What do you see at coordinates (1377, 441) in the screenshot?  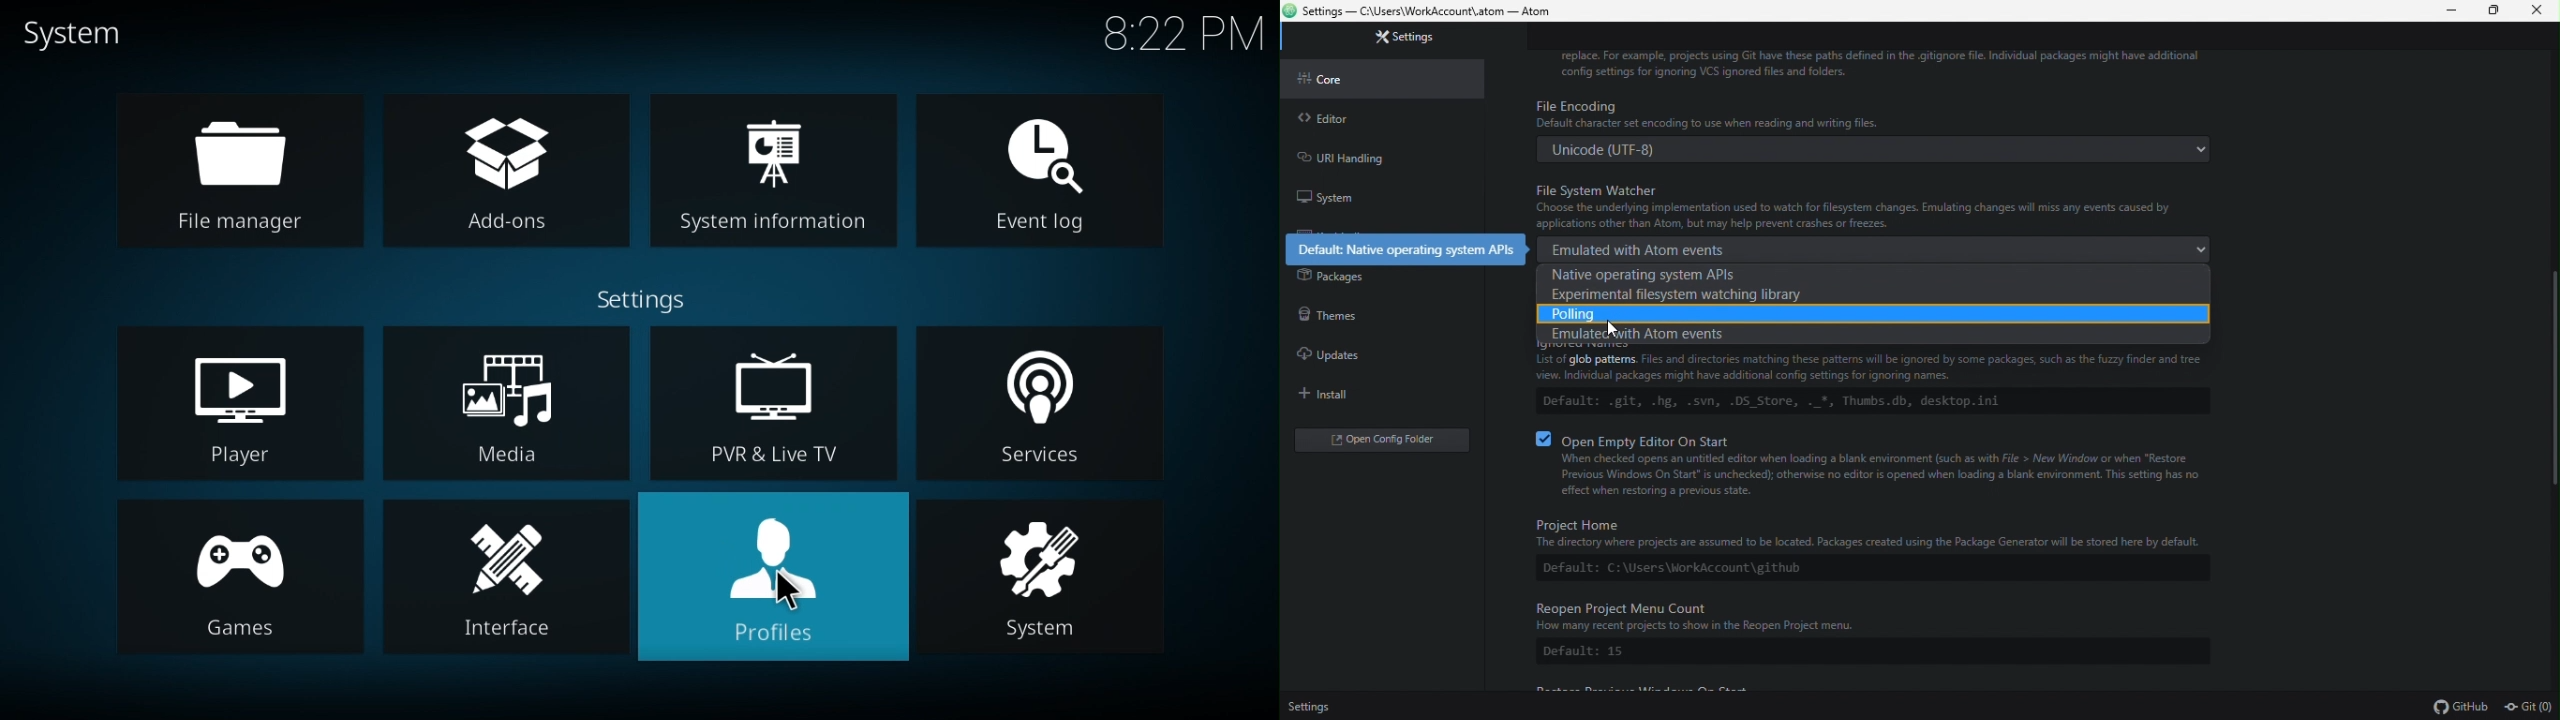 I see `open config editor` at bounding box center [1377, 441].